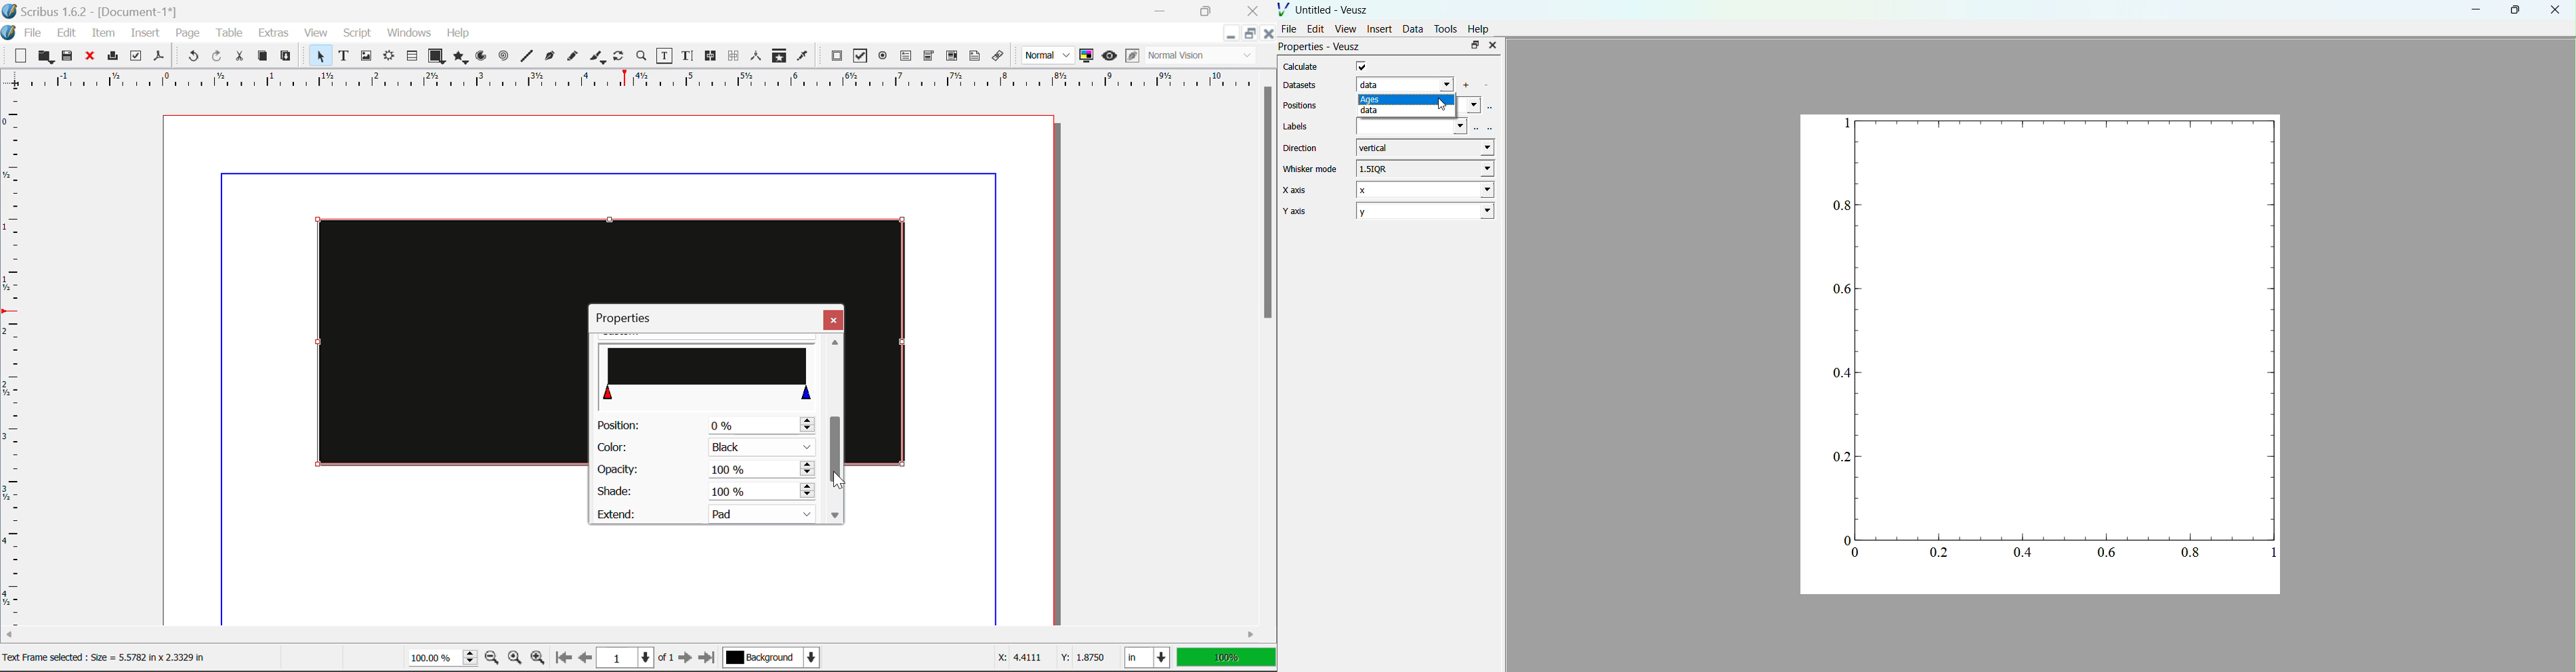 The width and height of the screenshot is (2576, 672). What do you see at coordinates (843, 481) in the screenshot?
I see `DRAG_TO Cursor Position` at bounding box center [843, 481].